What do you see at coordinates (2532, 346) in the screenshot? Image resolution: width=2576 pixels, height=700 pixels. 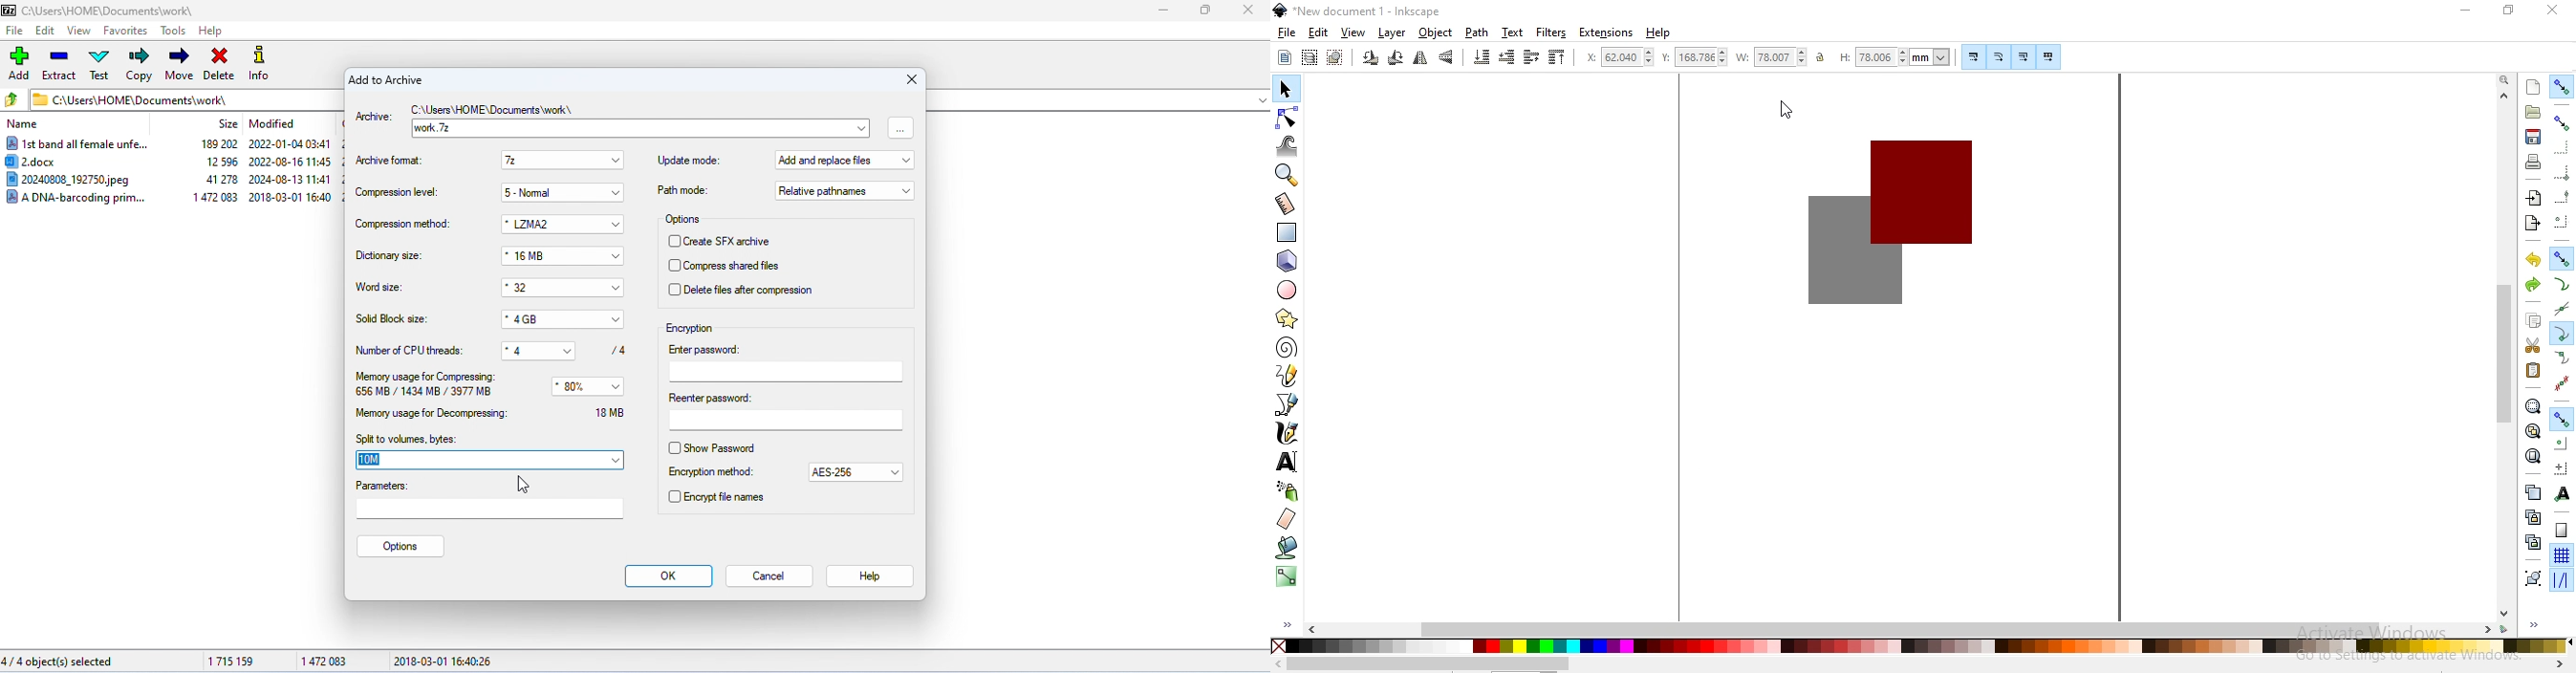 I see `cut` at bounding box center [2532, 346].